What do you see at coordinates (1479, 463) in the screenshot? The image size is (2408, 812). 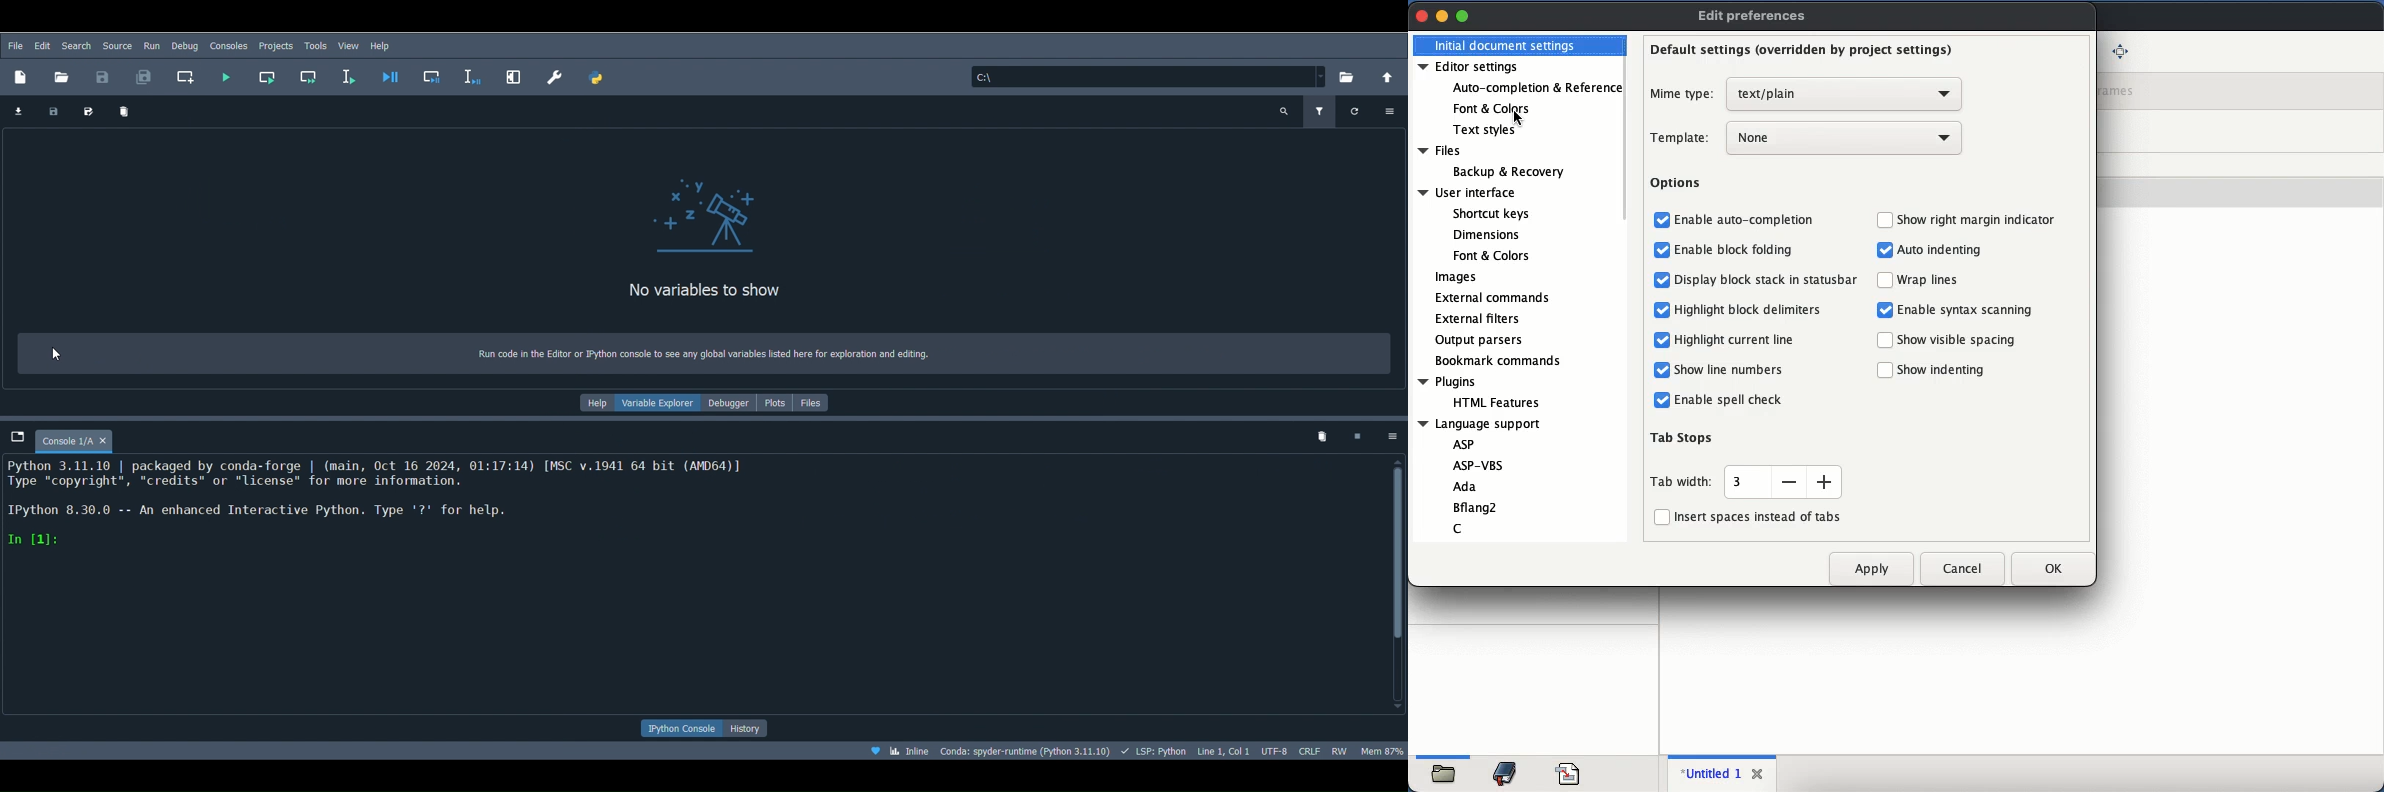 I see `ASP-VBS` at bounding box center [1479, 463].